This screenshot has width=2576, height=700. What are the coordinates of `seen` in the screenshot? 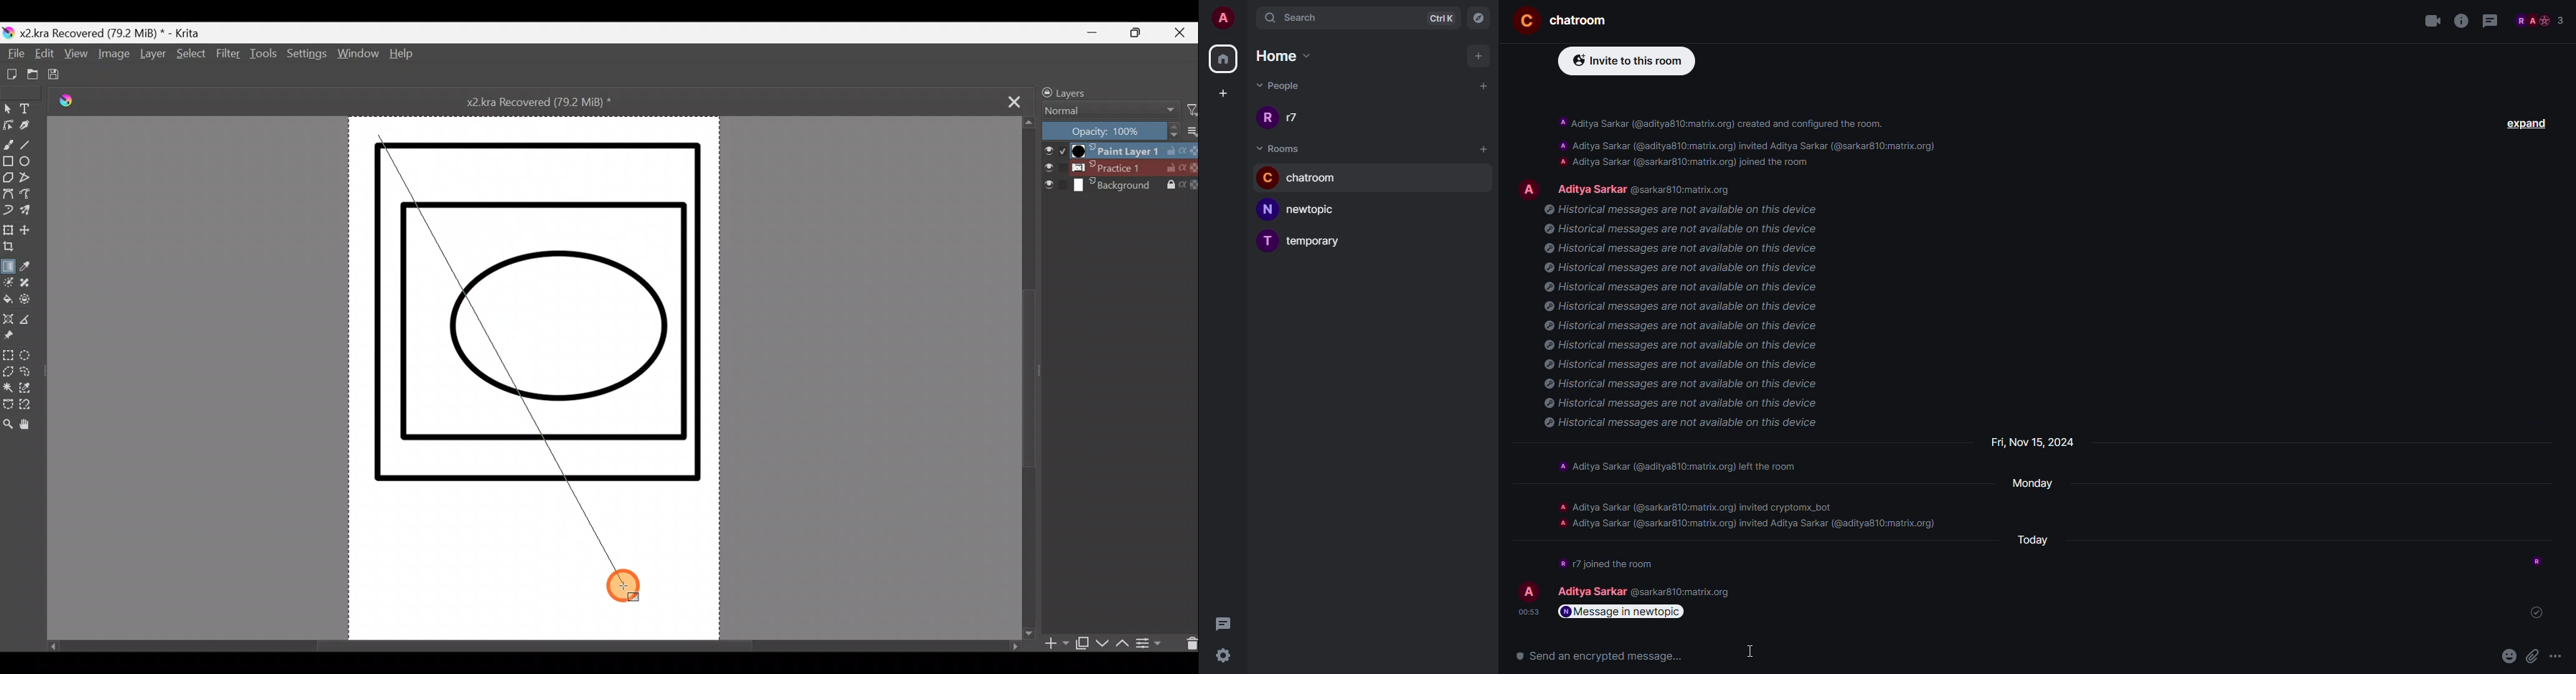 It's located at (2539, 557).